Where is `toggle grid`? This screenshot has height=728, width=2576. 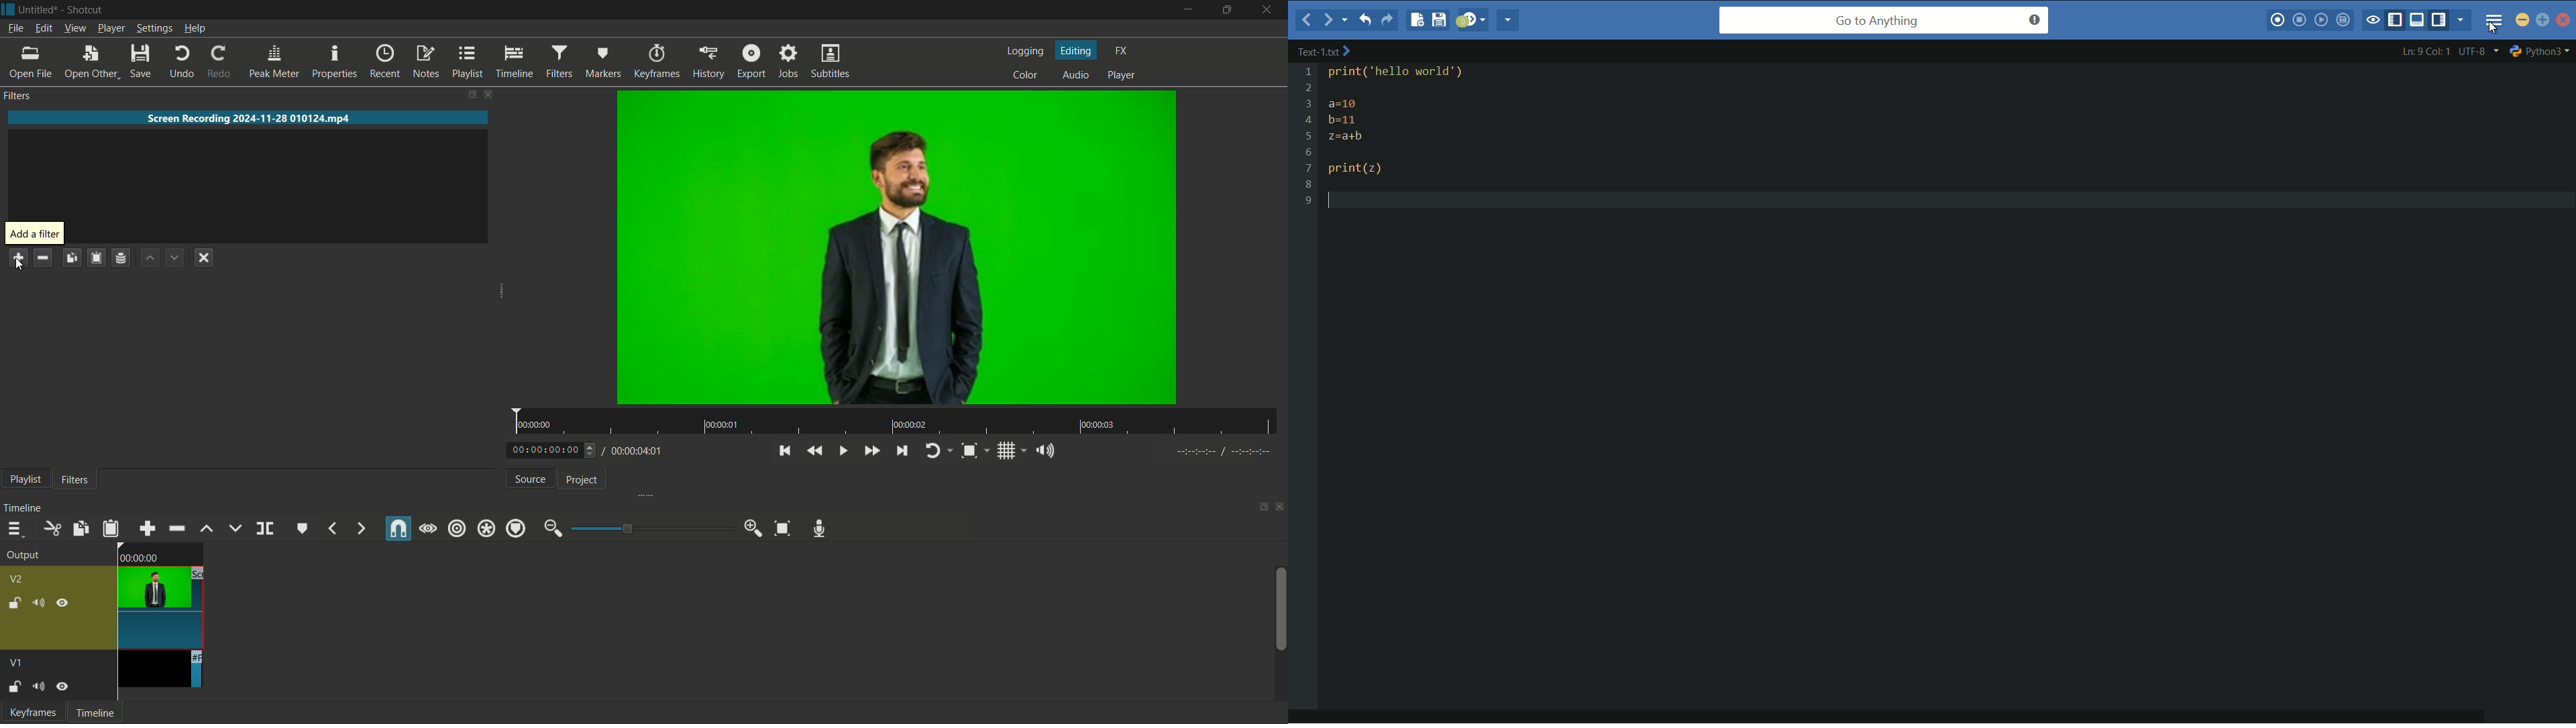
toggle grid is located at coordinates (1006, 451).